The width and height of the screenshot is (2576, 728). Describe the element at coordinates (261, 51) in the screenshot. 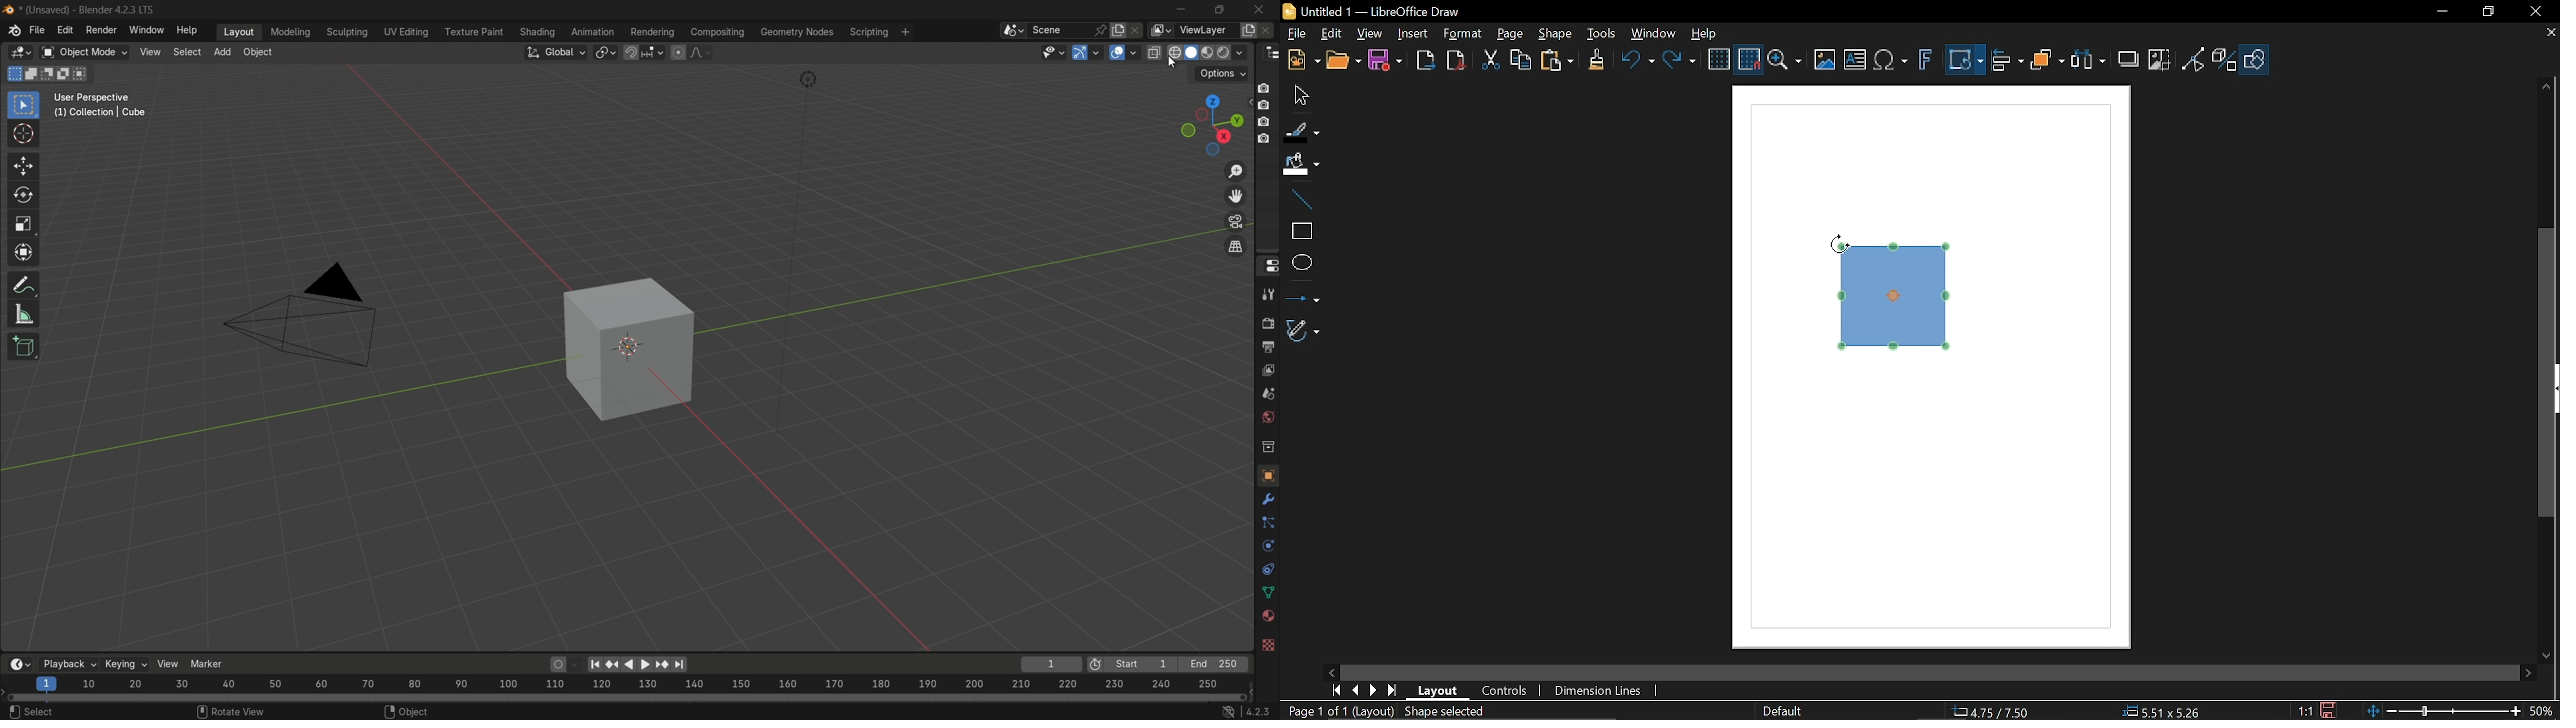

I see `object tab` at that location.